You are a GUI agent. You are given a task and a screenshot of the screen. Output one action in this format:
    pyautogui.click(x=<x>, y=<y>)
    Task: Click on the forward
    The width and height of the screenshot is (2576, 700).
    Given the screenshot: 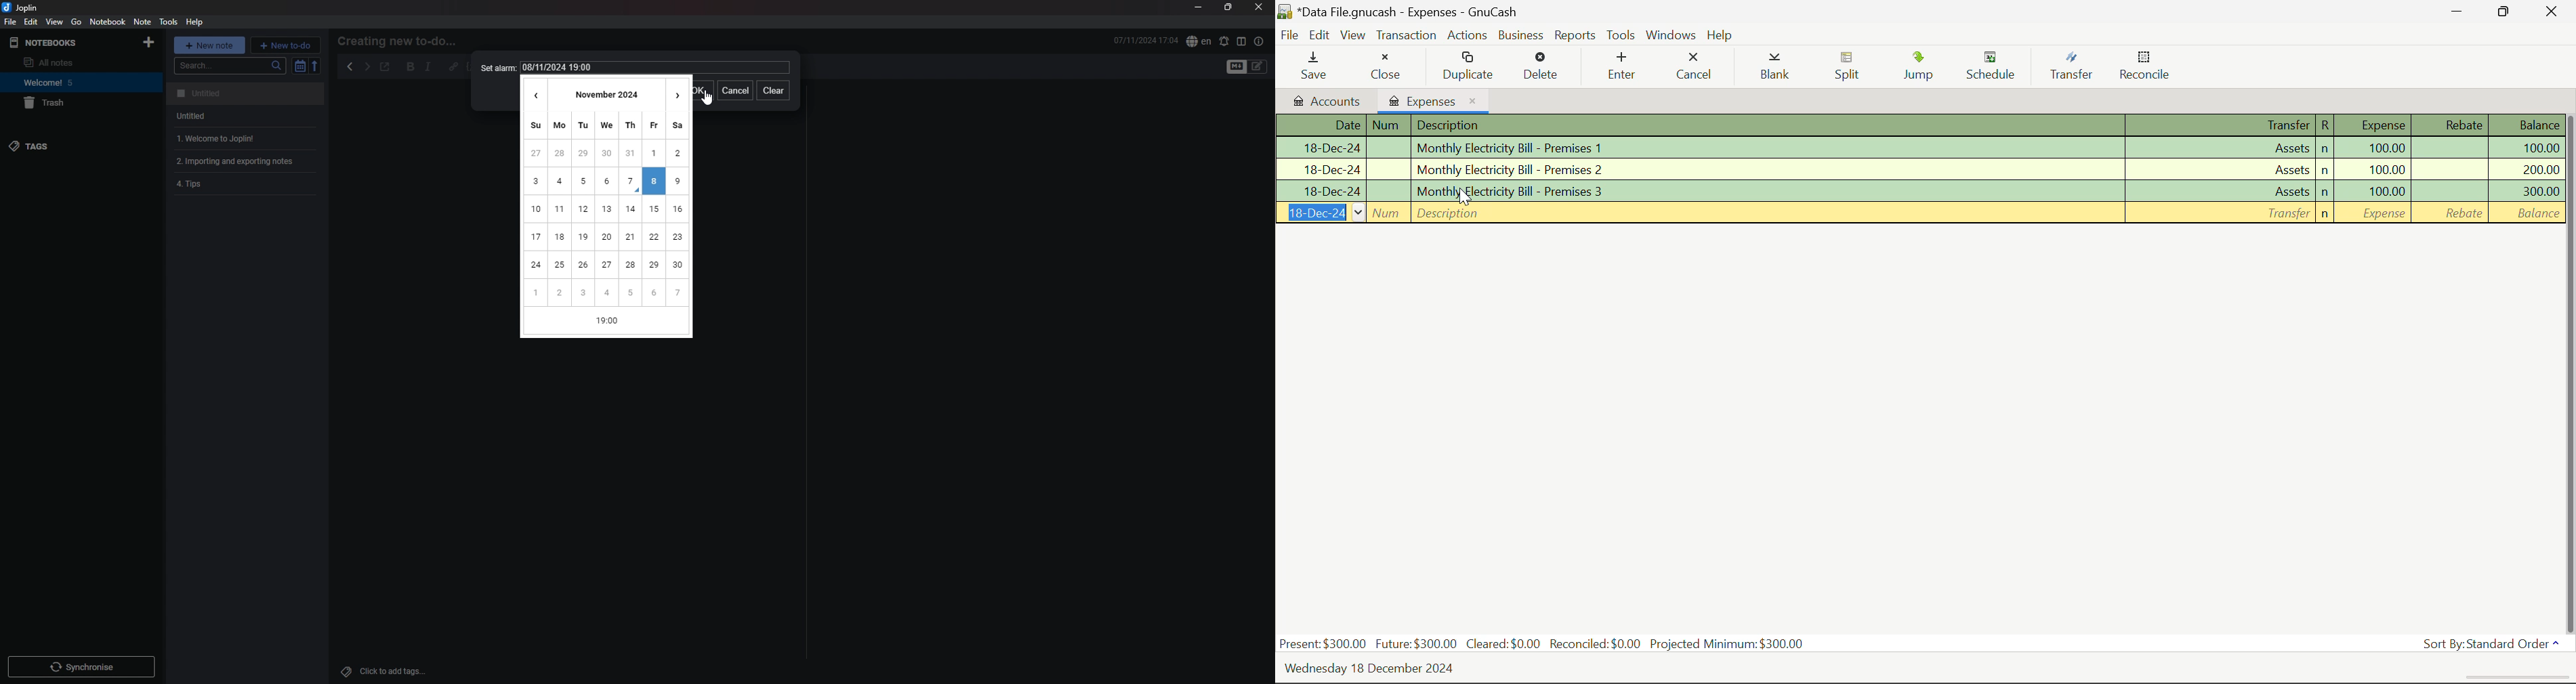 What is the action you would take?
    pyautogui.click(x=367, y=67)
    